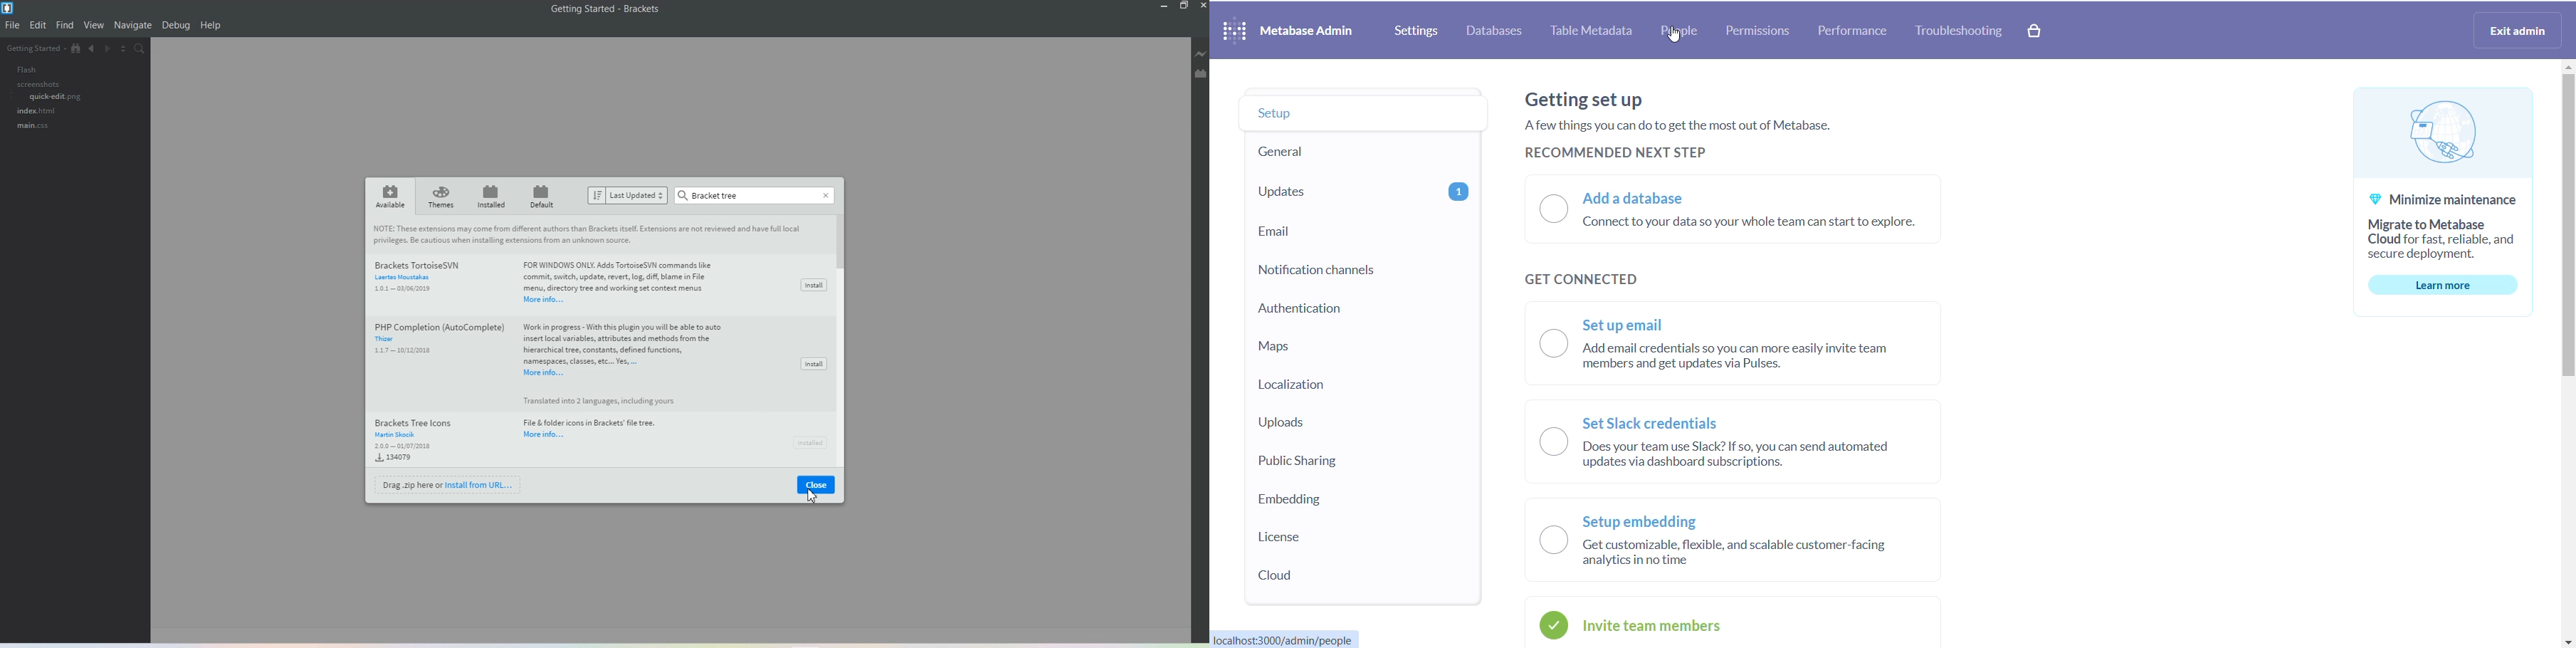 The width and height of the screenshot is (2576, 672). What do you see at coordinates (533, 430) in the screenshot?
I see `Brackets Tree Icons` at bounding box center [533, 430].